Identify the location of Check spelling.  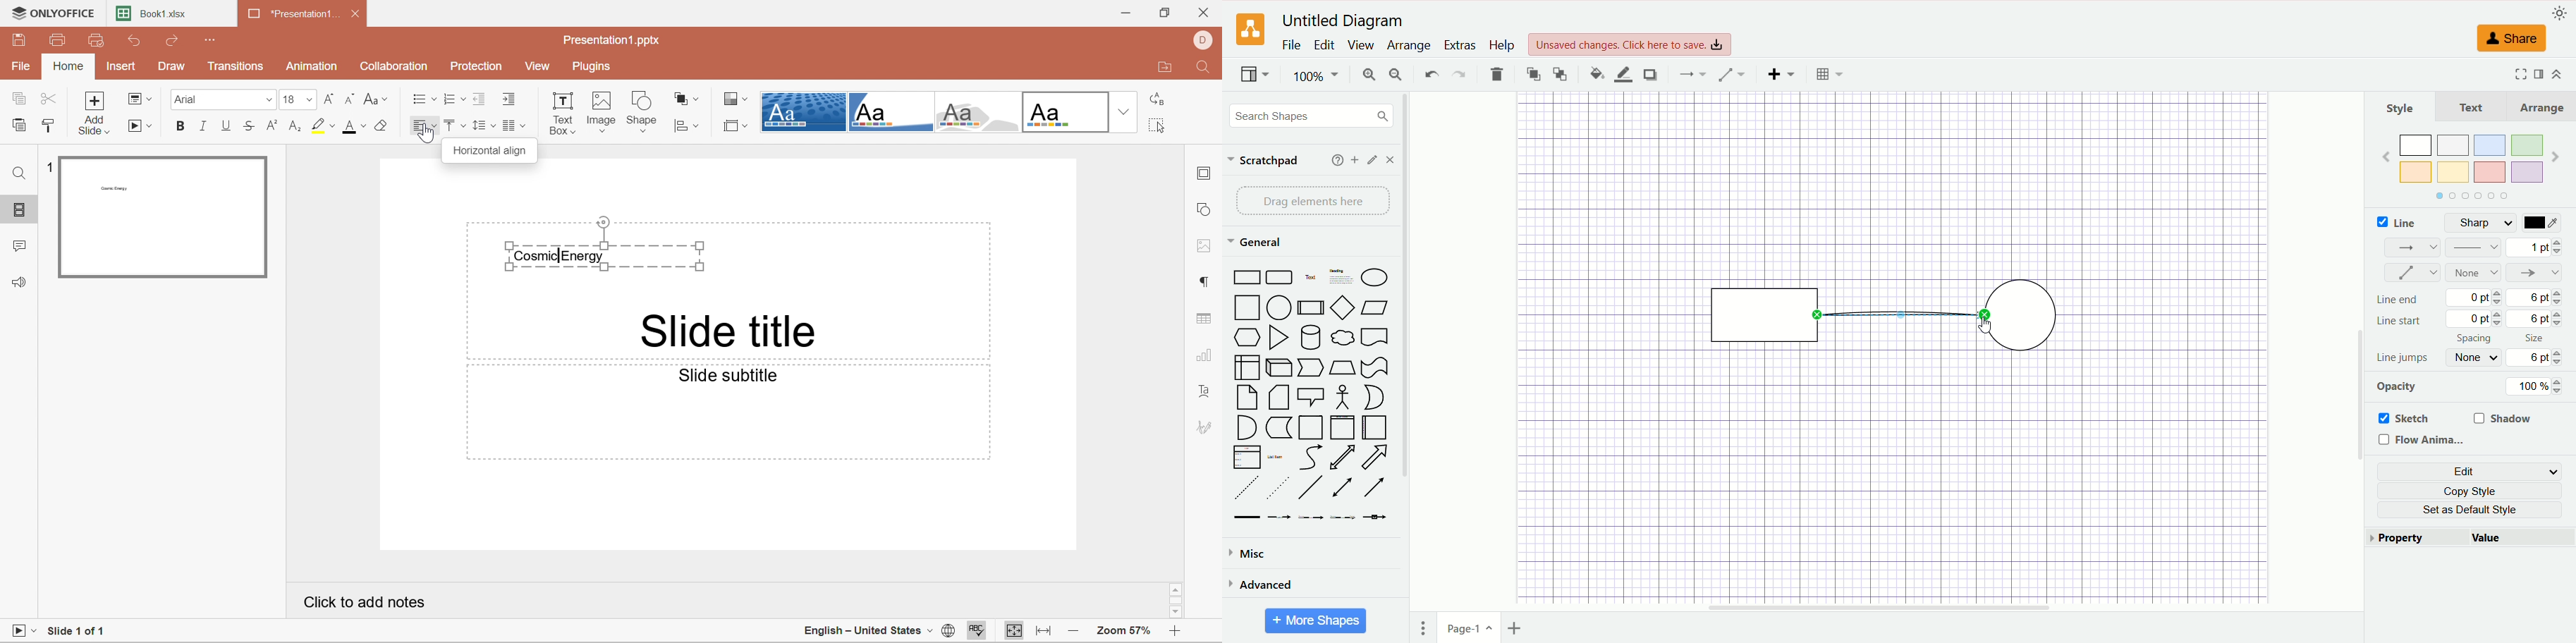
(979, 631).